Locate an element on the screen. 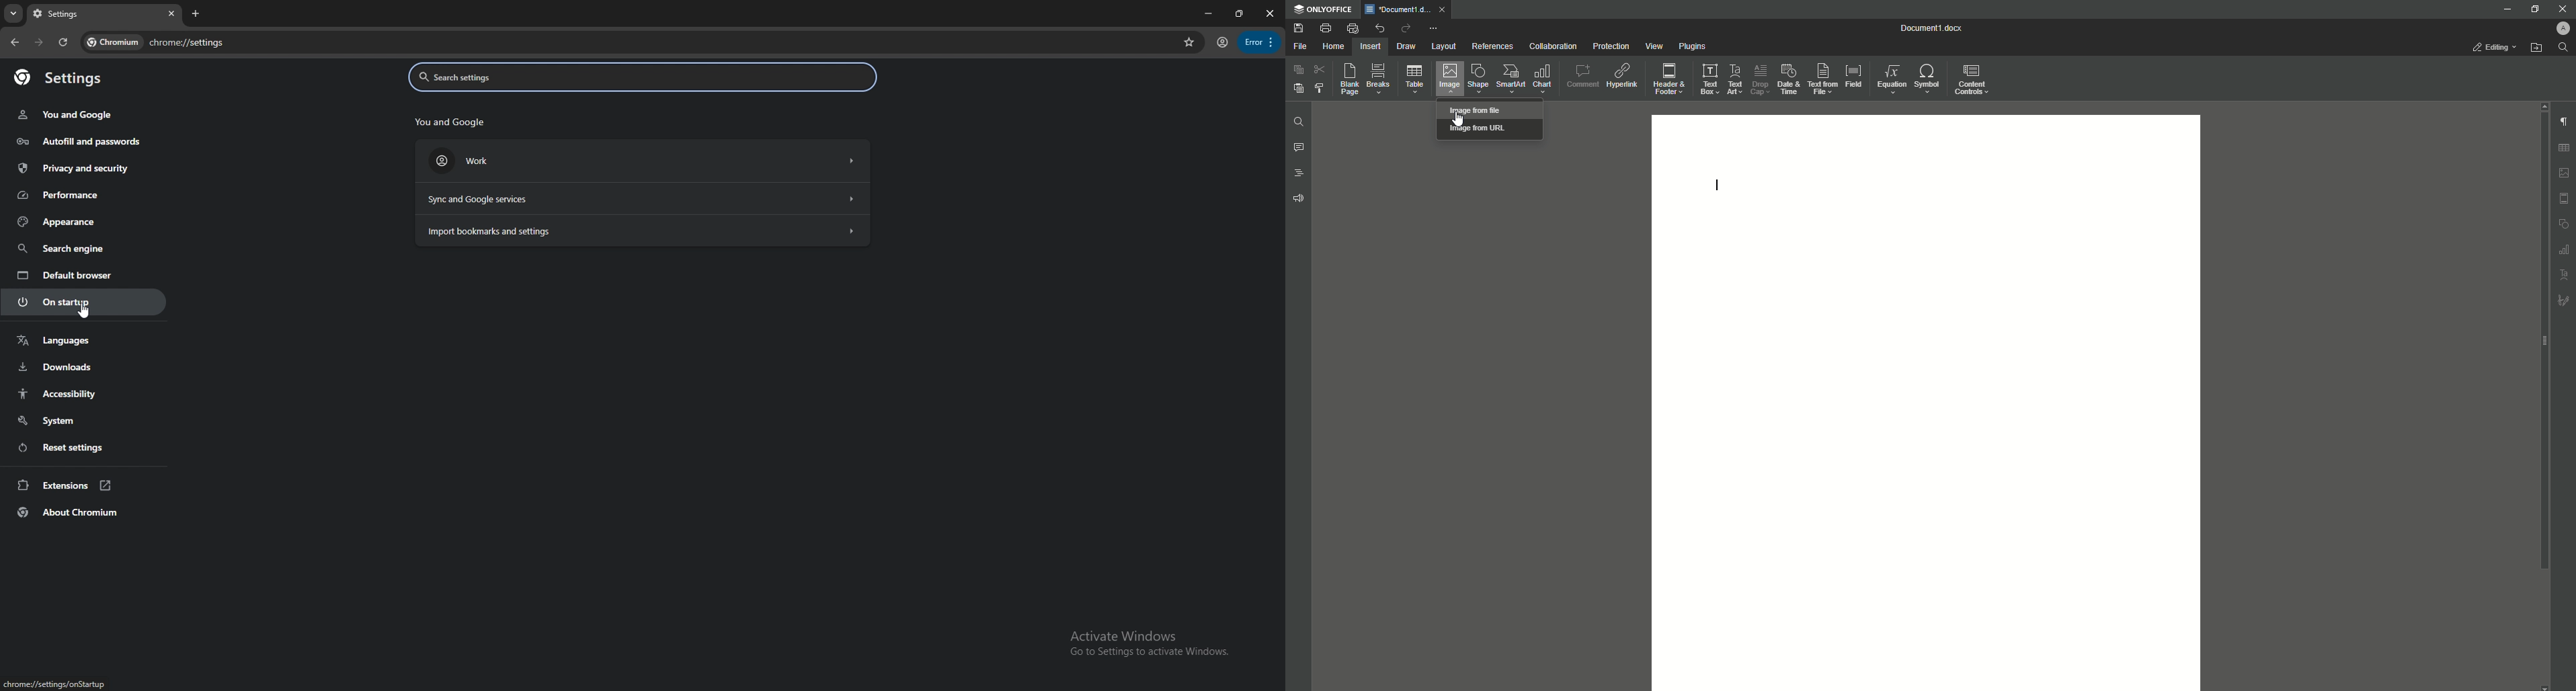  Open From File is located at coordinates (2536, 46).